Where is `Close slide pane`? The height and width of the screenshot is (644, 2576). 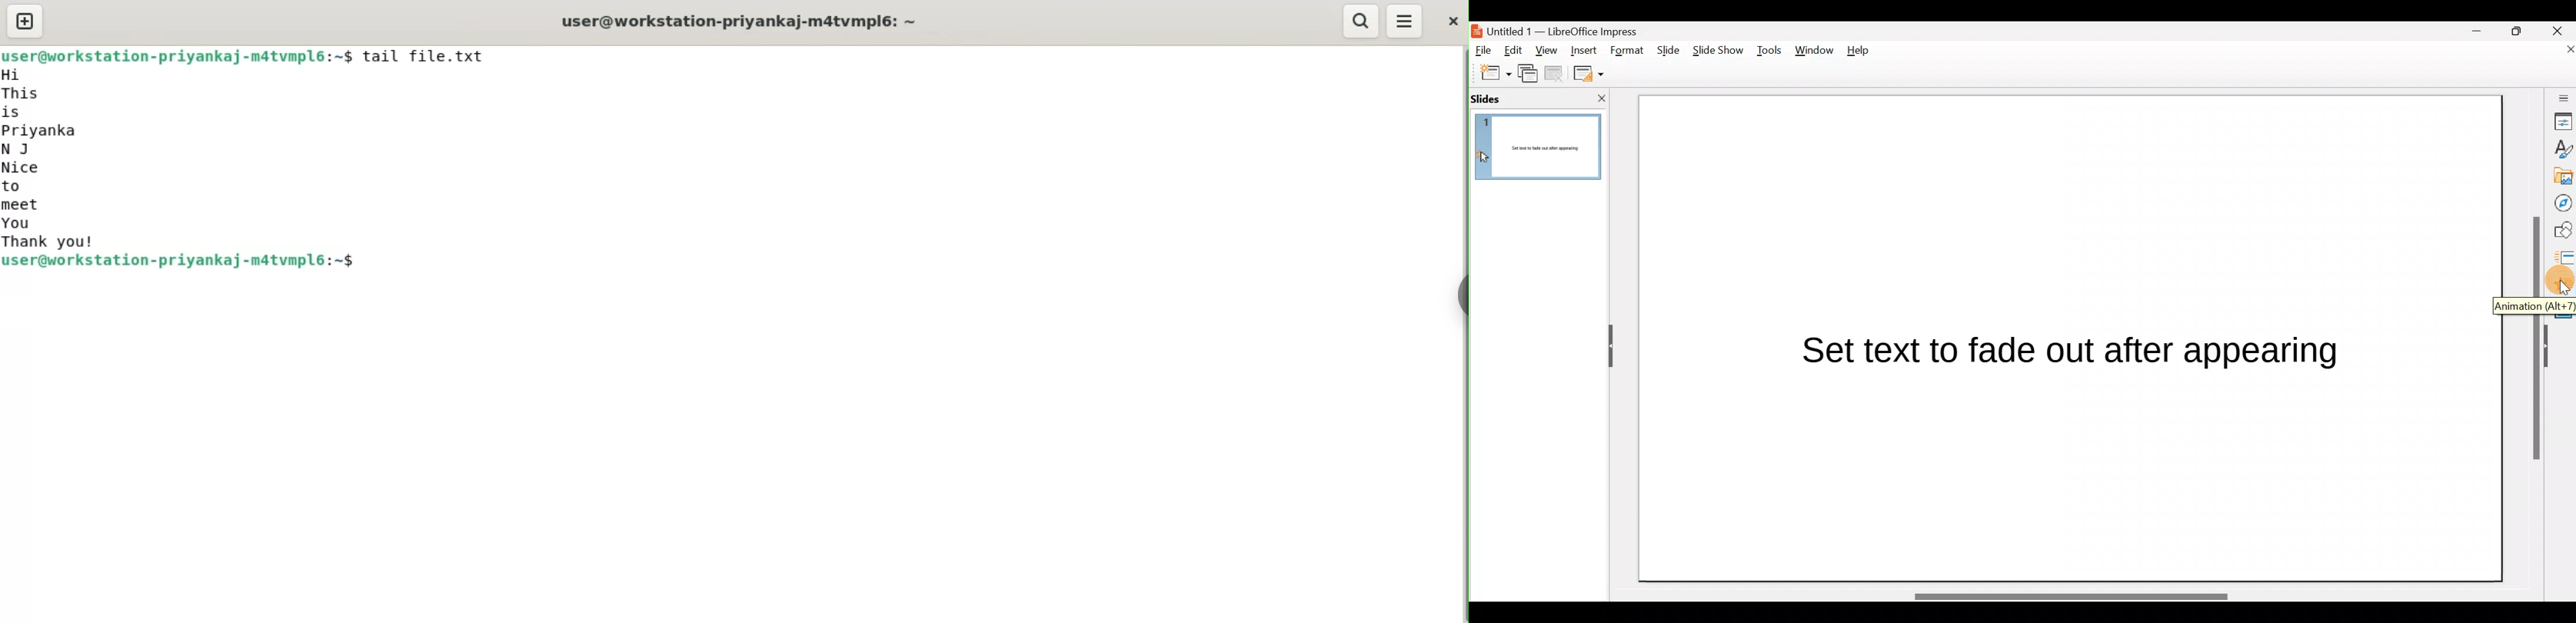 Close slide pane is located at coordinates (1598, 98).